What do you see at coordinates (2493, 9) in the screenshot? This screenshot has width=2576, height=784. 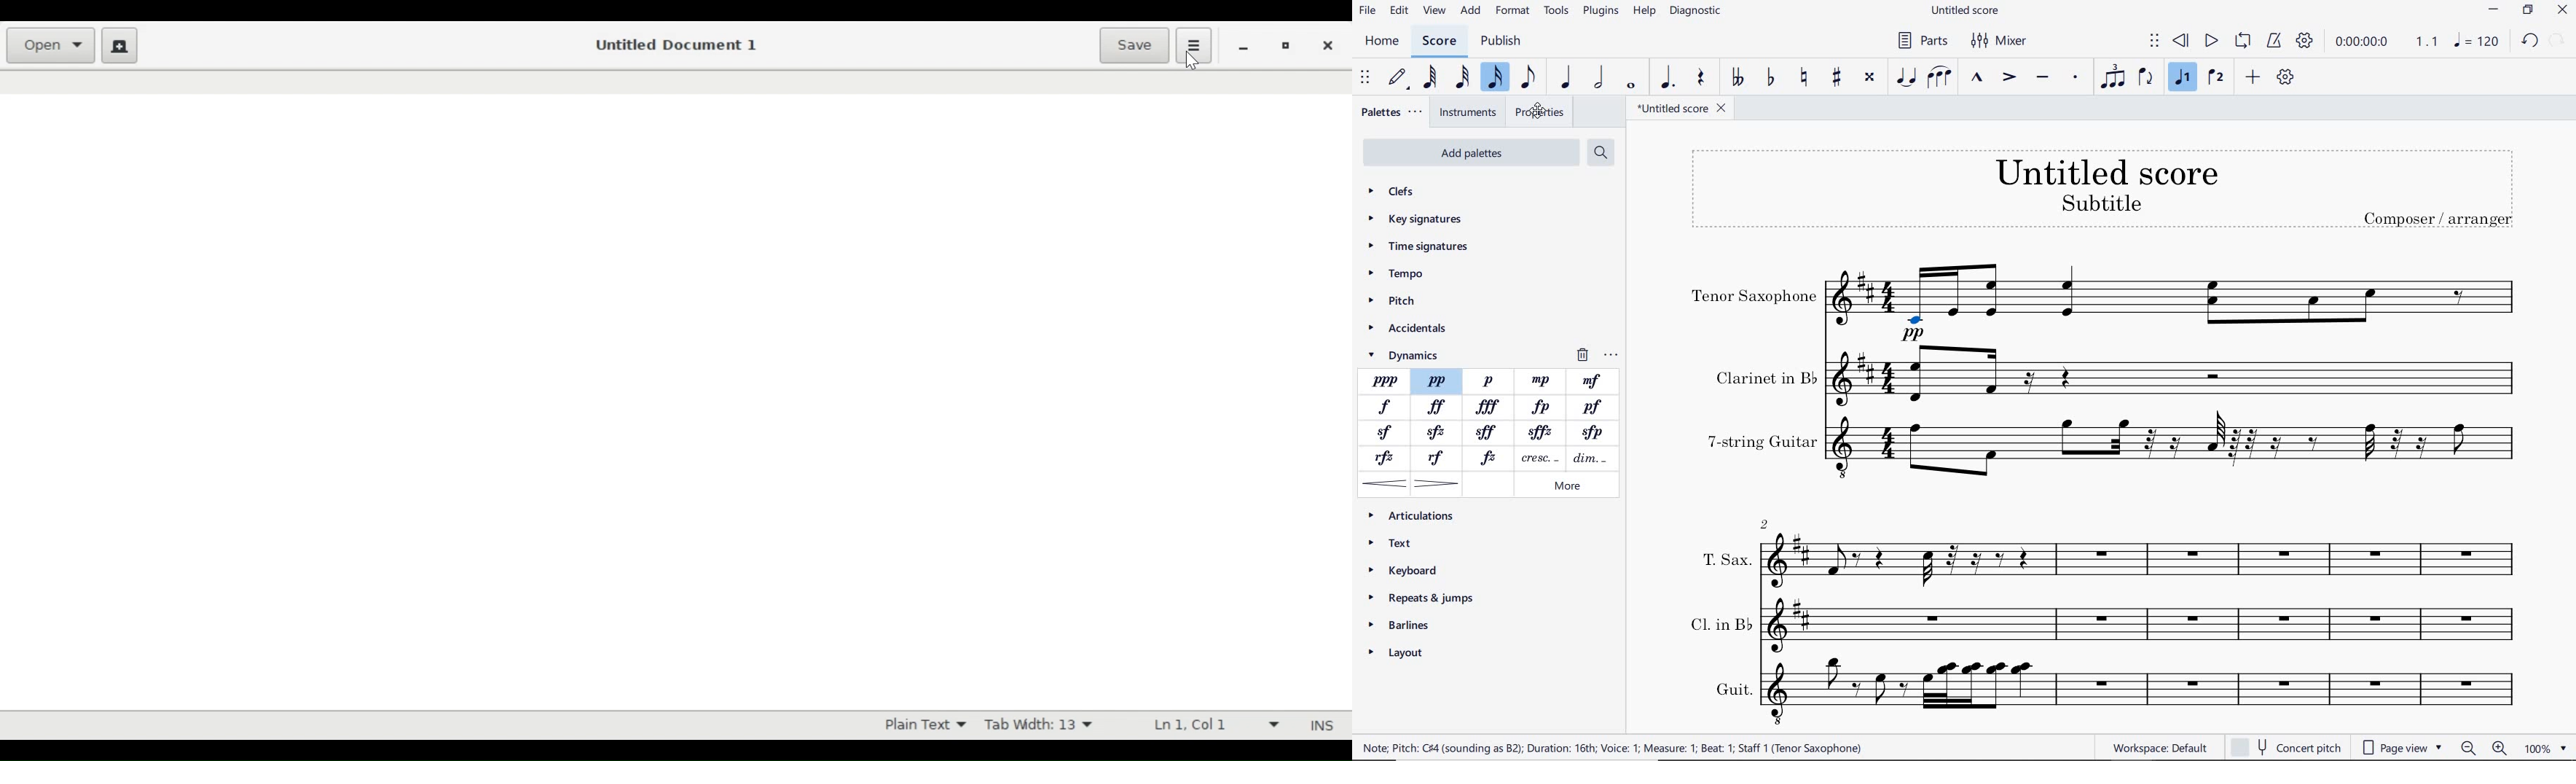 I see `minimize` at bounding box center [2493, 9].